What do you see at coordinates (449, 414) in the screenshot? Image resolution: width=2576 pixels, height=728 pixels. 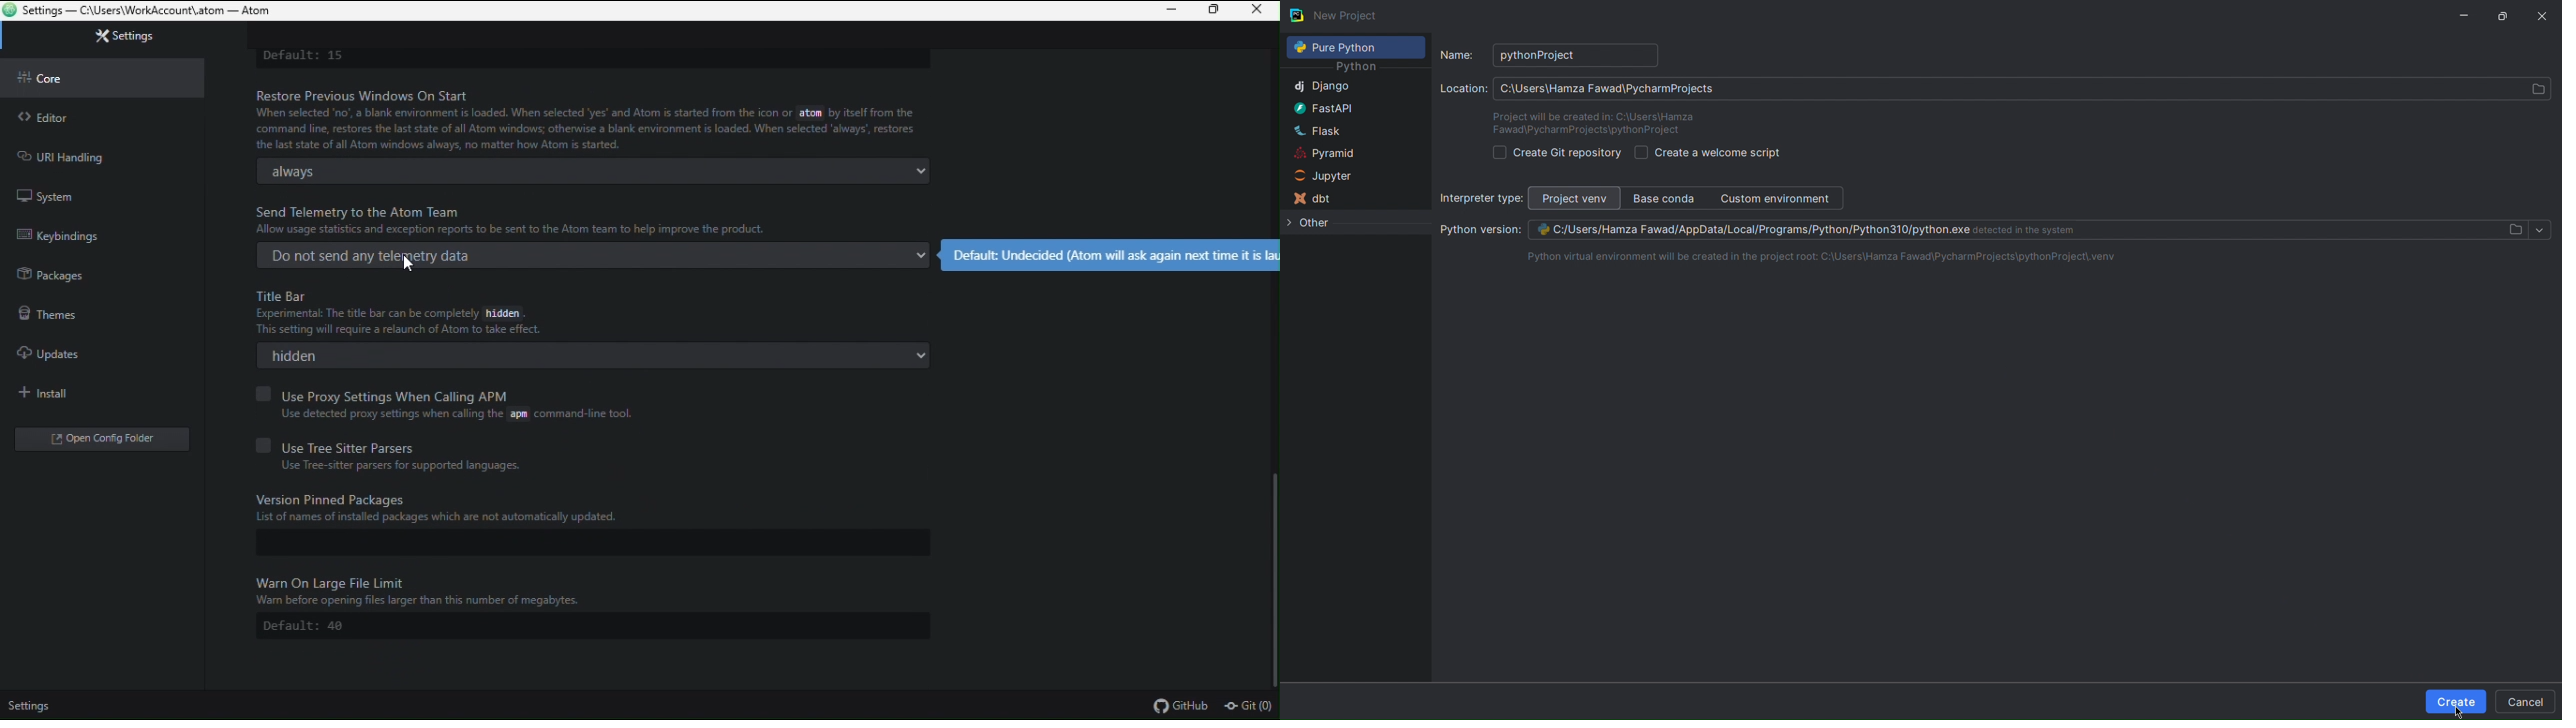 I see `Use detected proxy settings when calling the atom command-line tool.` at bounding box center [449, 414].